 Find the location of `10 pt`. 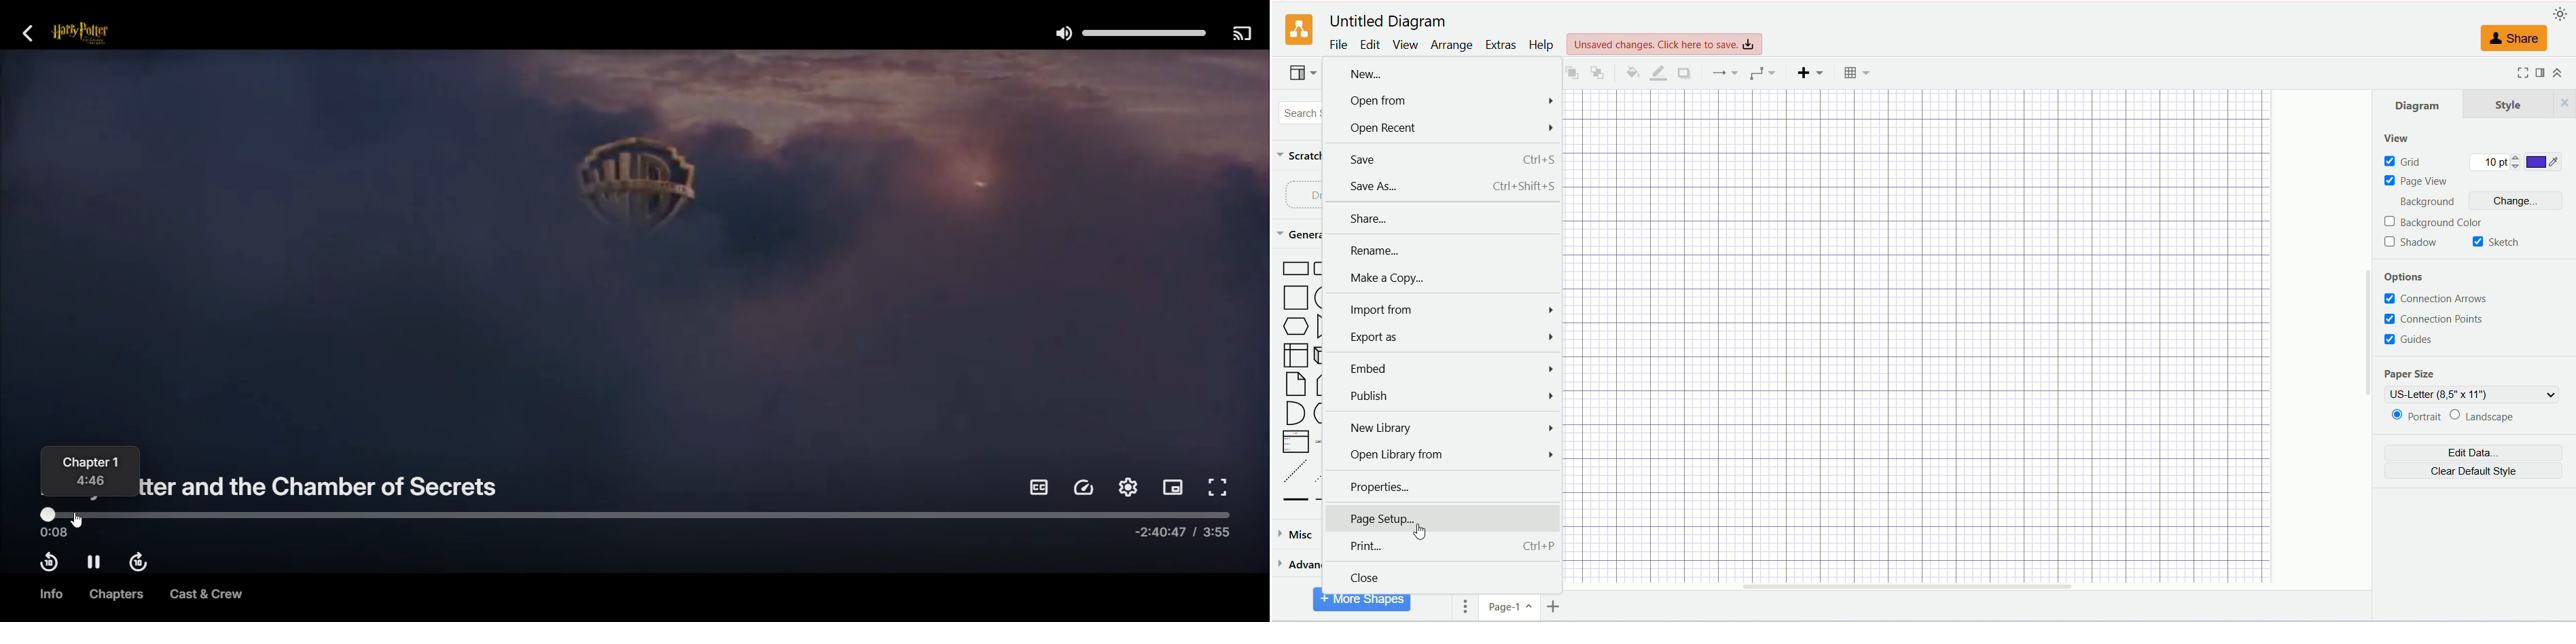

10 pt is located at coordinates (2495, 163).